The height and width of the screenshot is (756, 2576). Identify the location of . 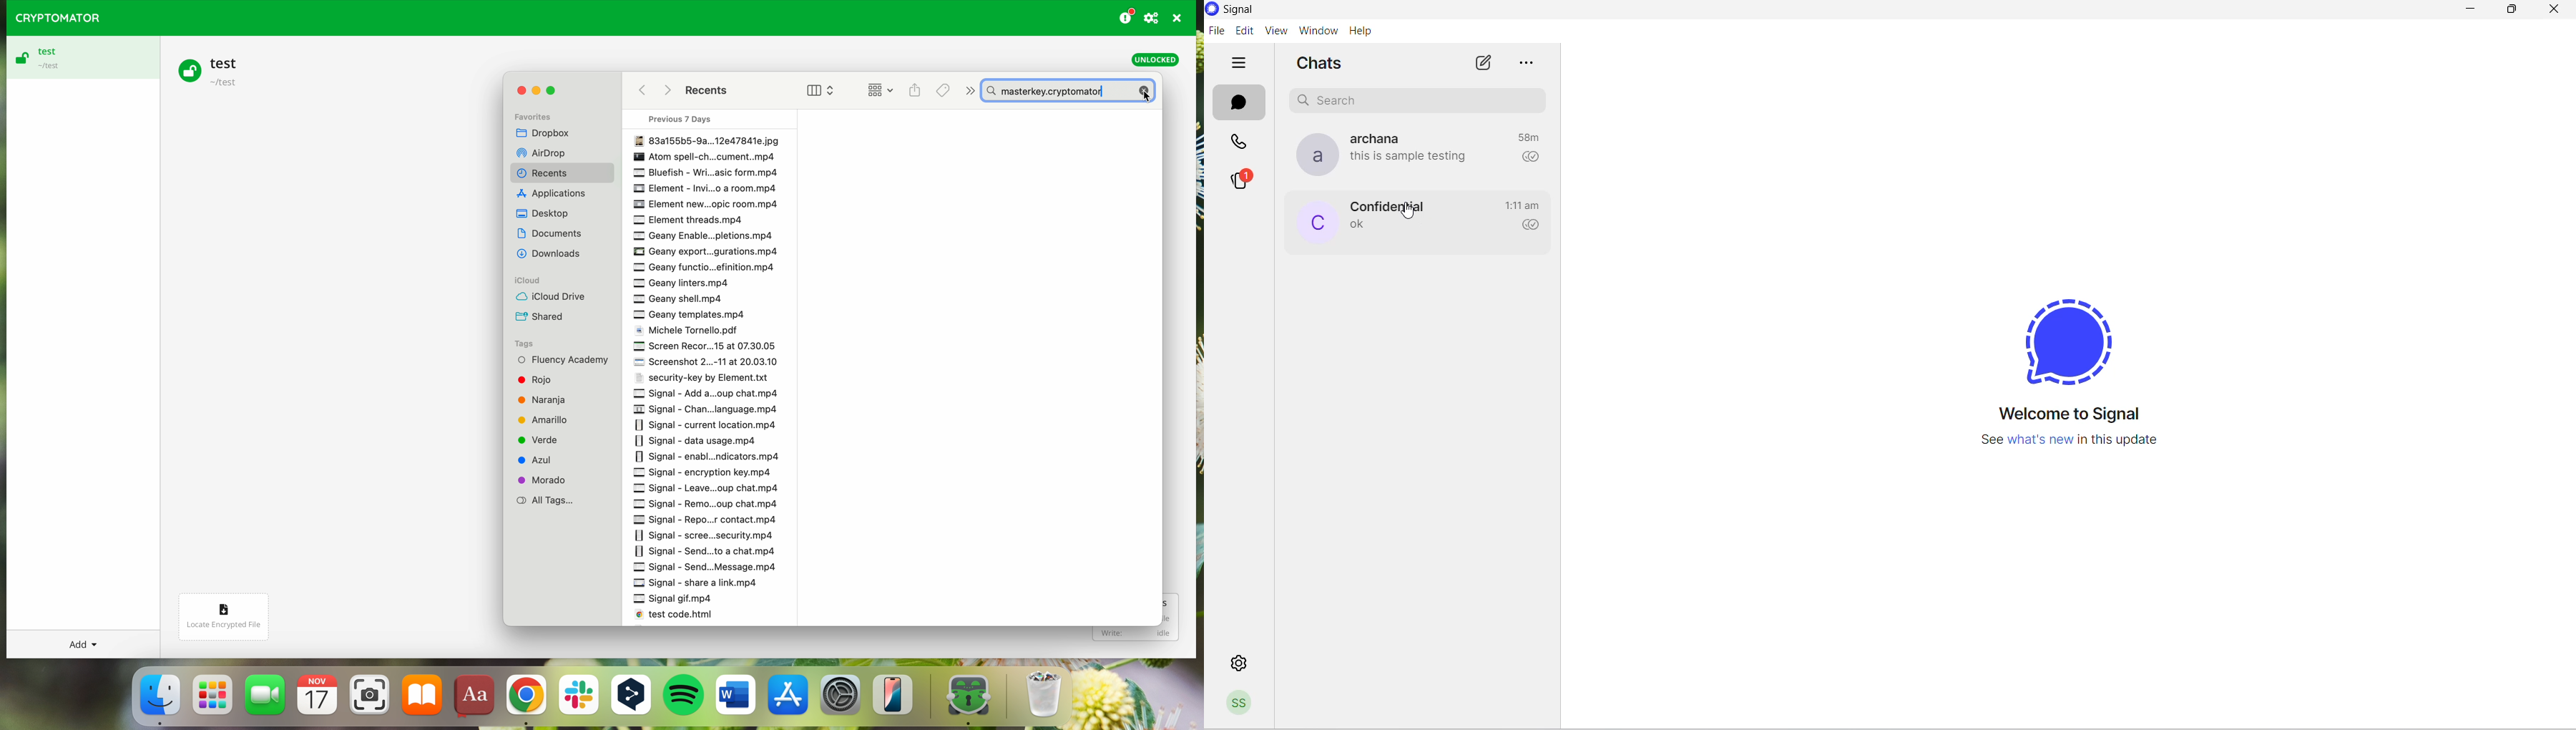
(670, 92).